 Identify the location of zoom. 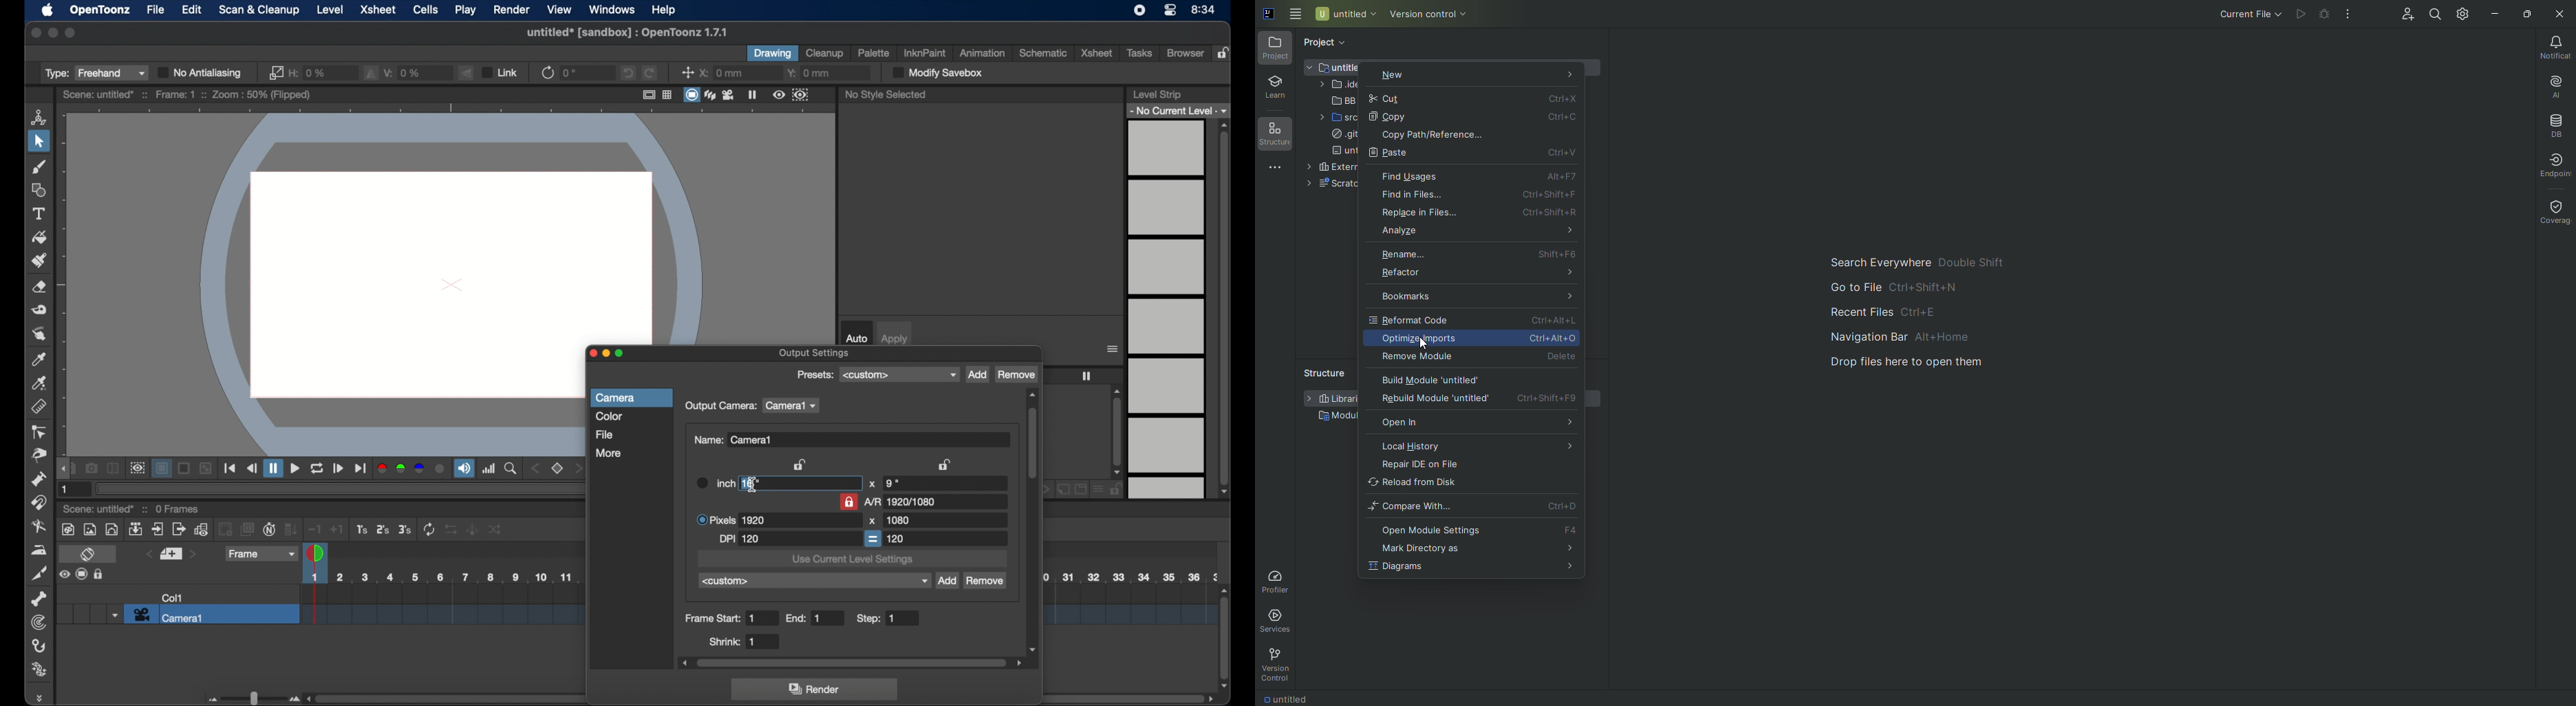
(511, 469).